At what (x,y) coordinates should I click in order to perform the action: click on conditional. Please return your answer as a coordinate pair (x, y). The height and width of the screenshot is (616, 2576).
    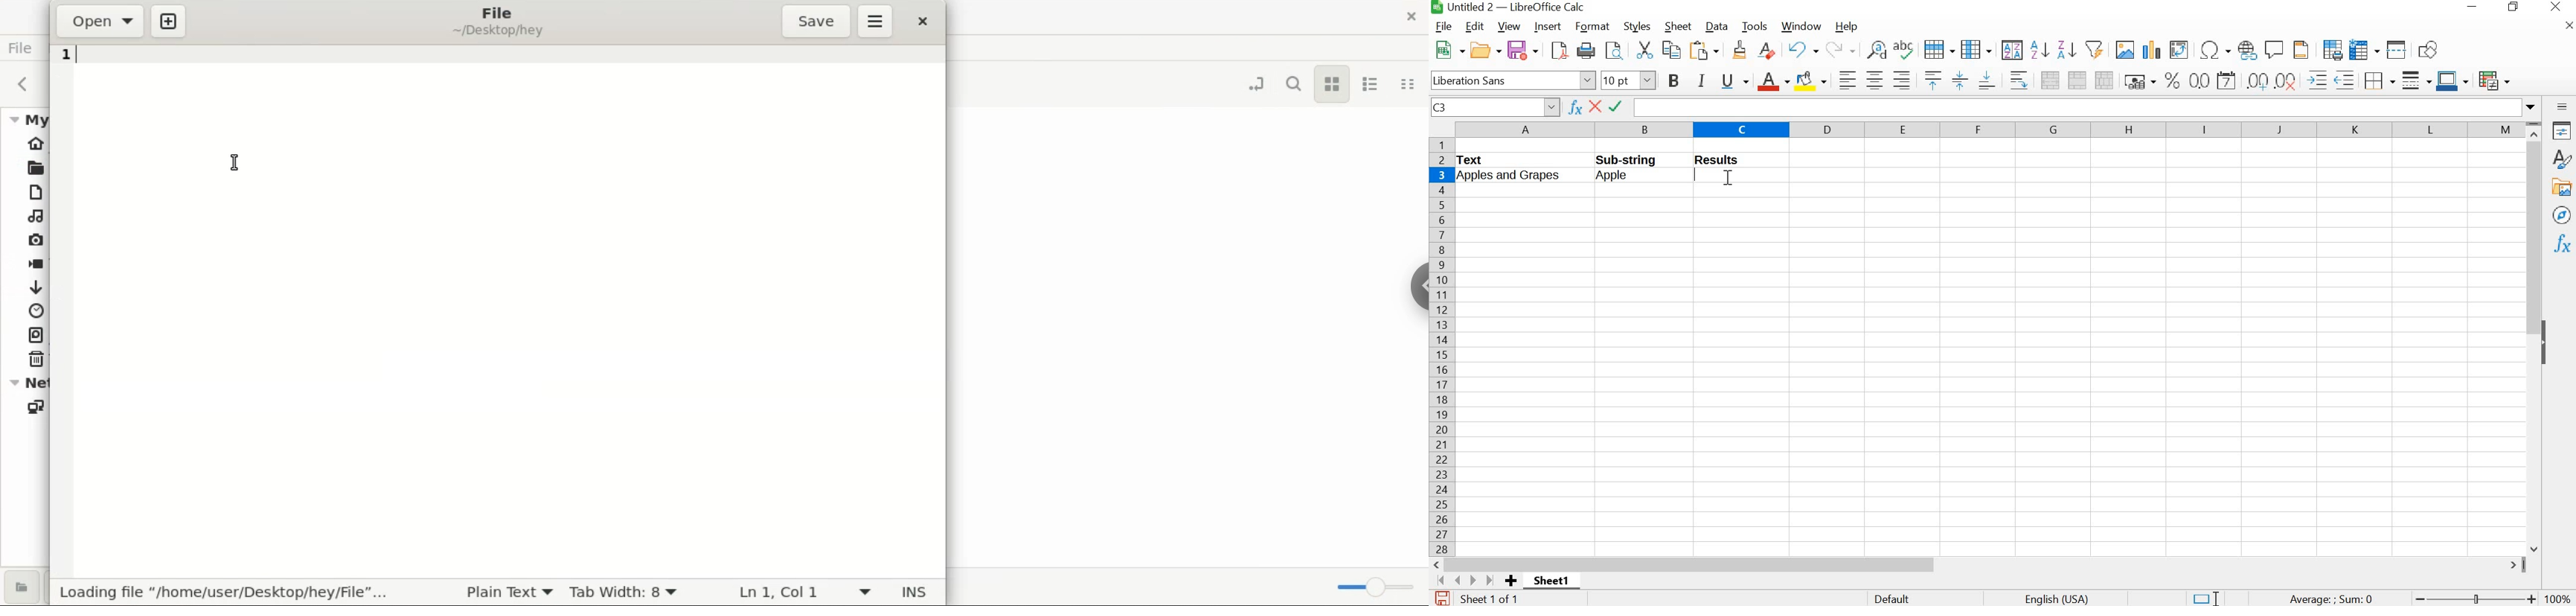
    Looking at the image, I should click on (2495, 80).